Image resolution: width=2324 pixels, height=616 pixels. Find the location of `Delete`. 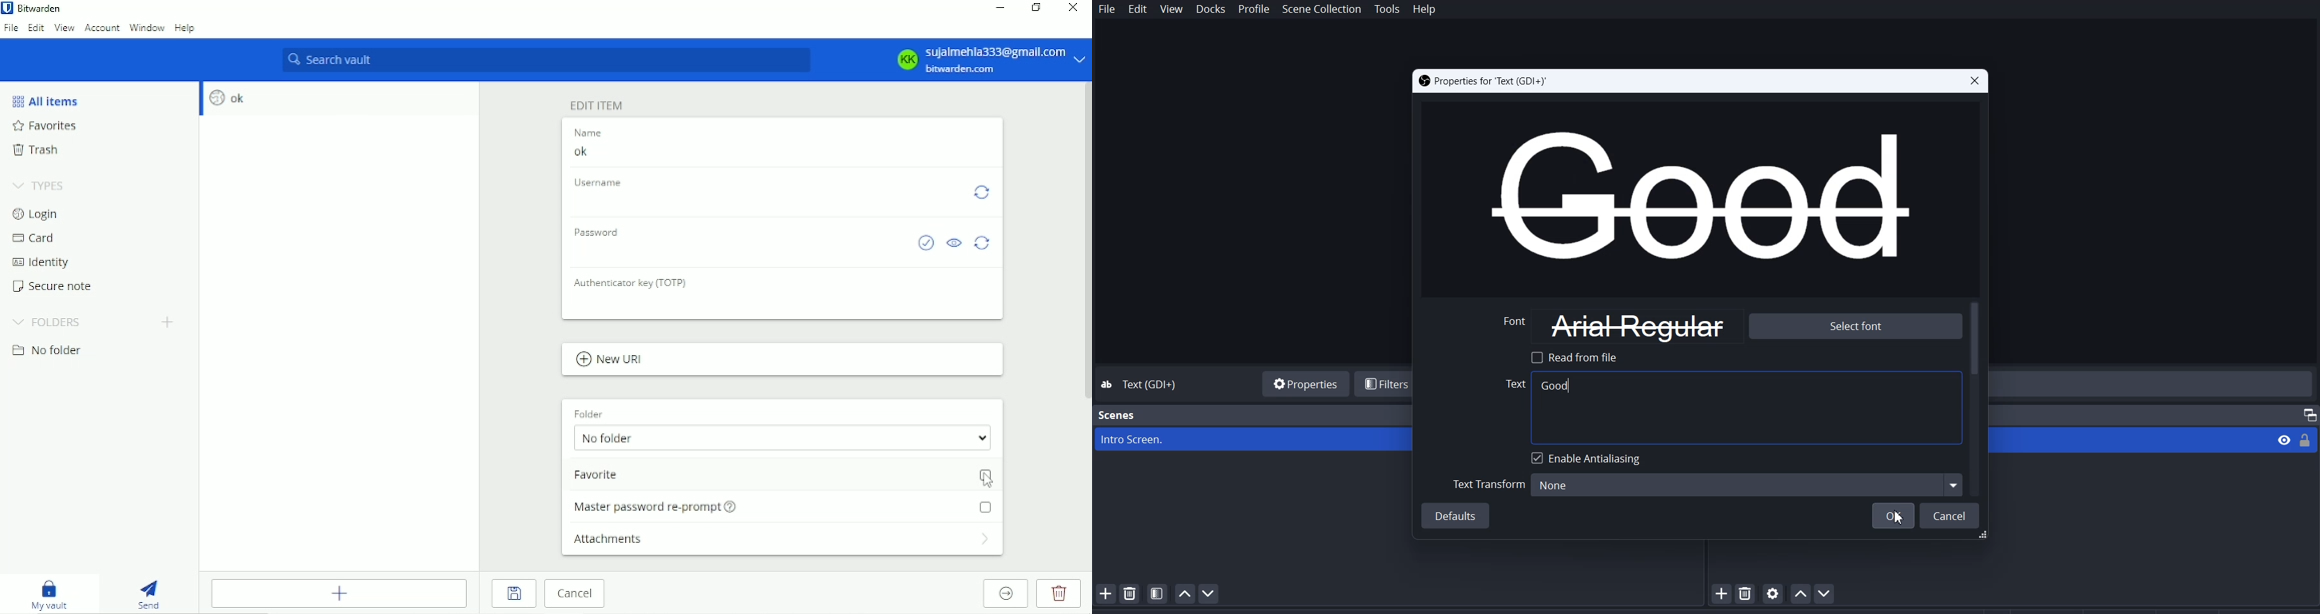

Delete is located at coordinates (1059, 593).